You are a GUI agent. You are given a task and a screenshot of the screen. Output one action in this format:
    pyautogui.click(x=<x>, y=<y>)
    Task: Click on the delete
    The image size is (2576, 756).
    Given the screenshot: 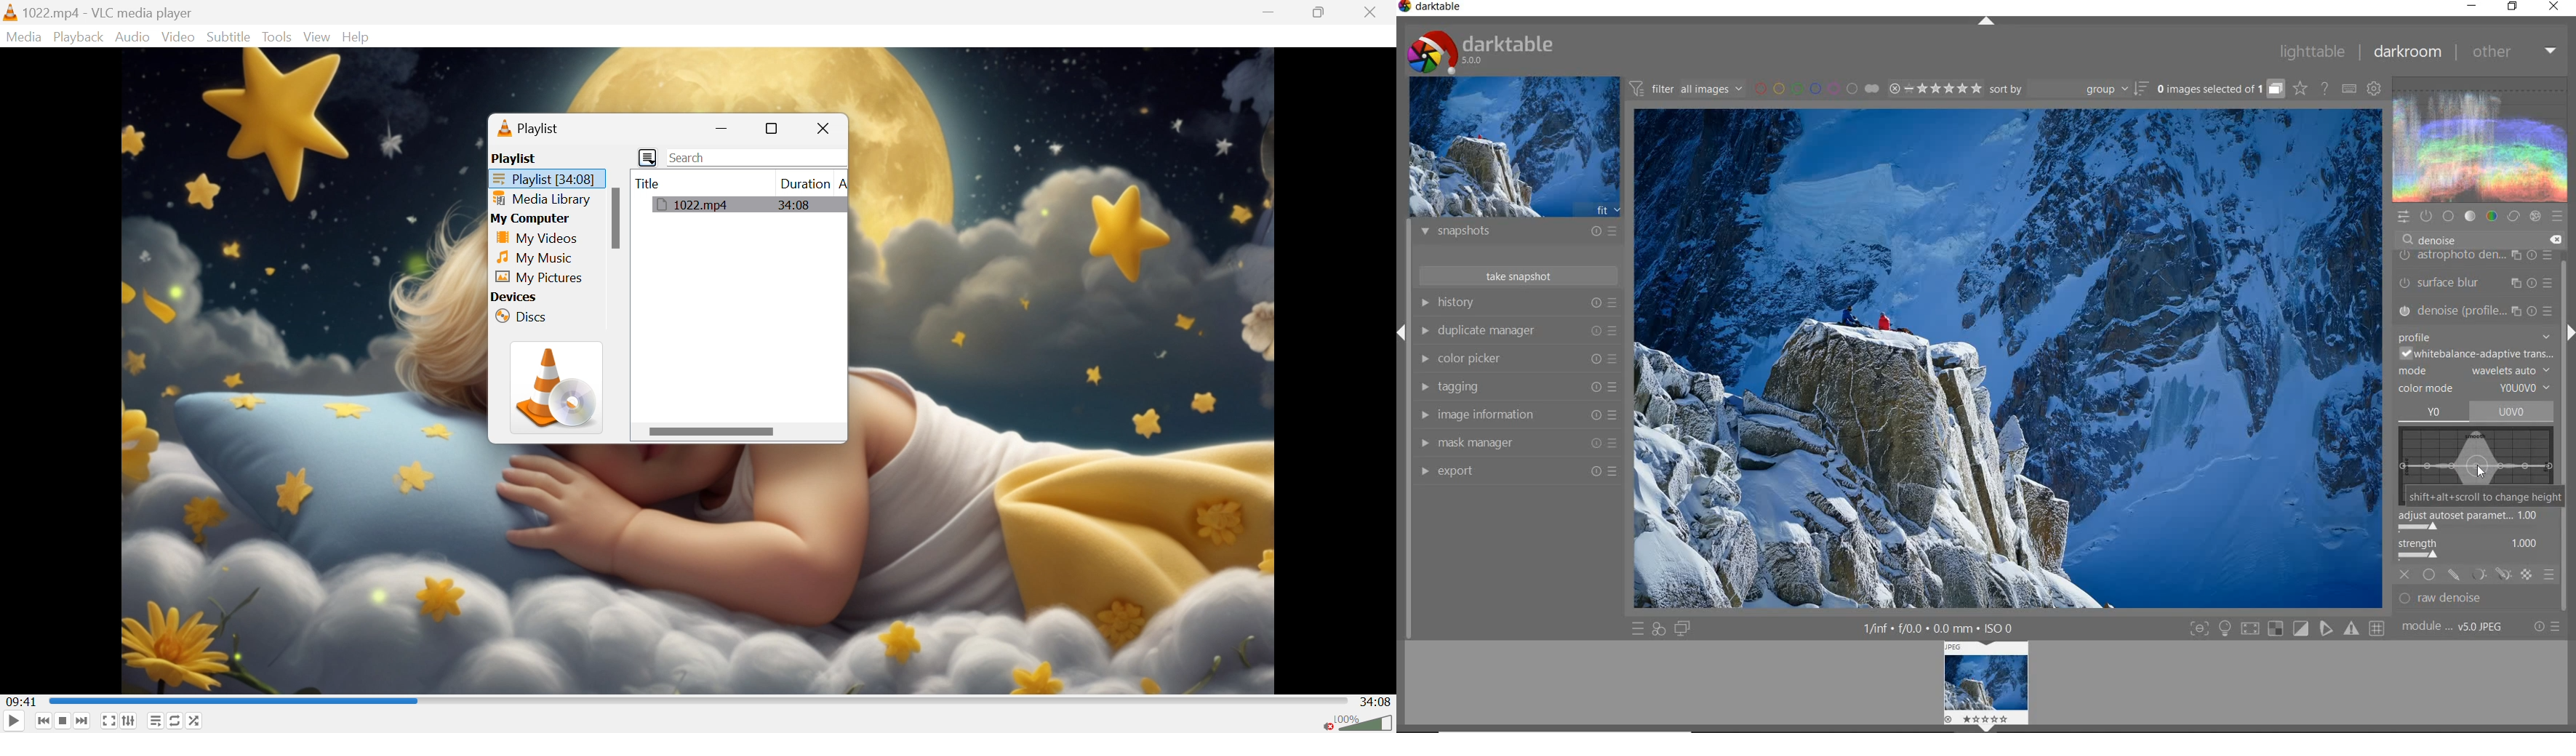 What is the action you would take?
    pyautogui.click(x=2554, y=240)
    